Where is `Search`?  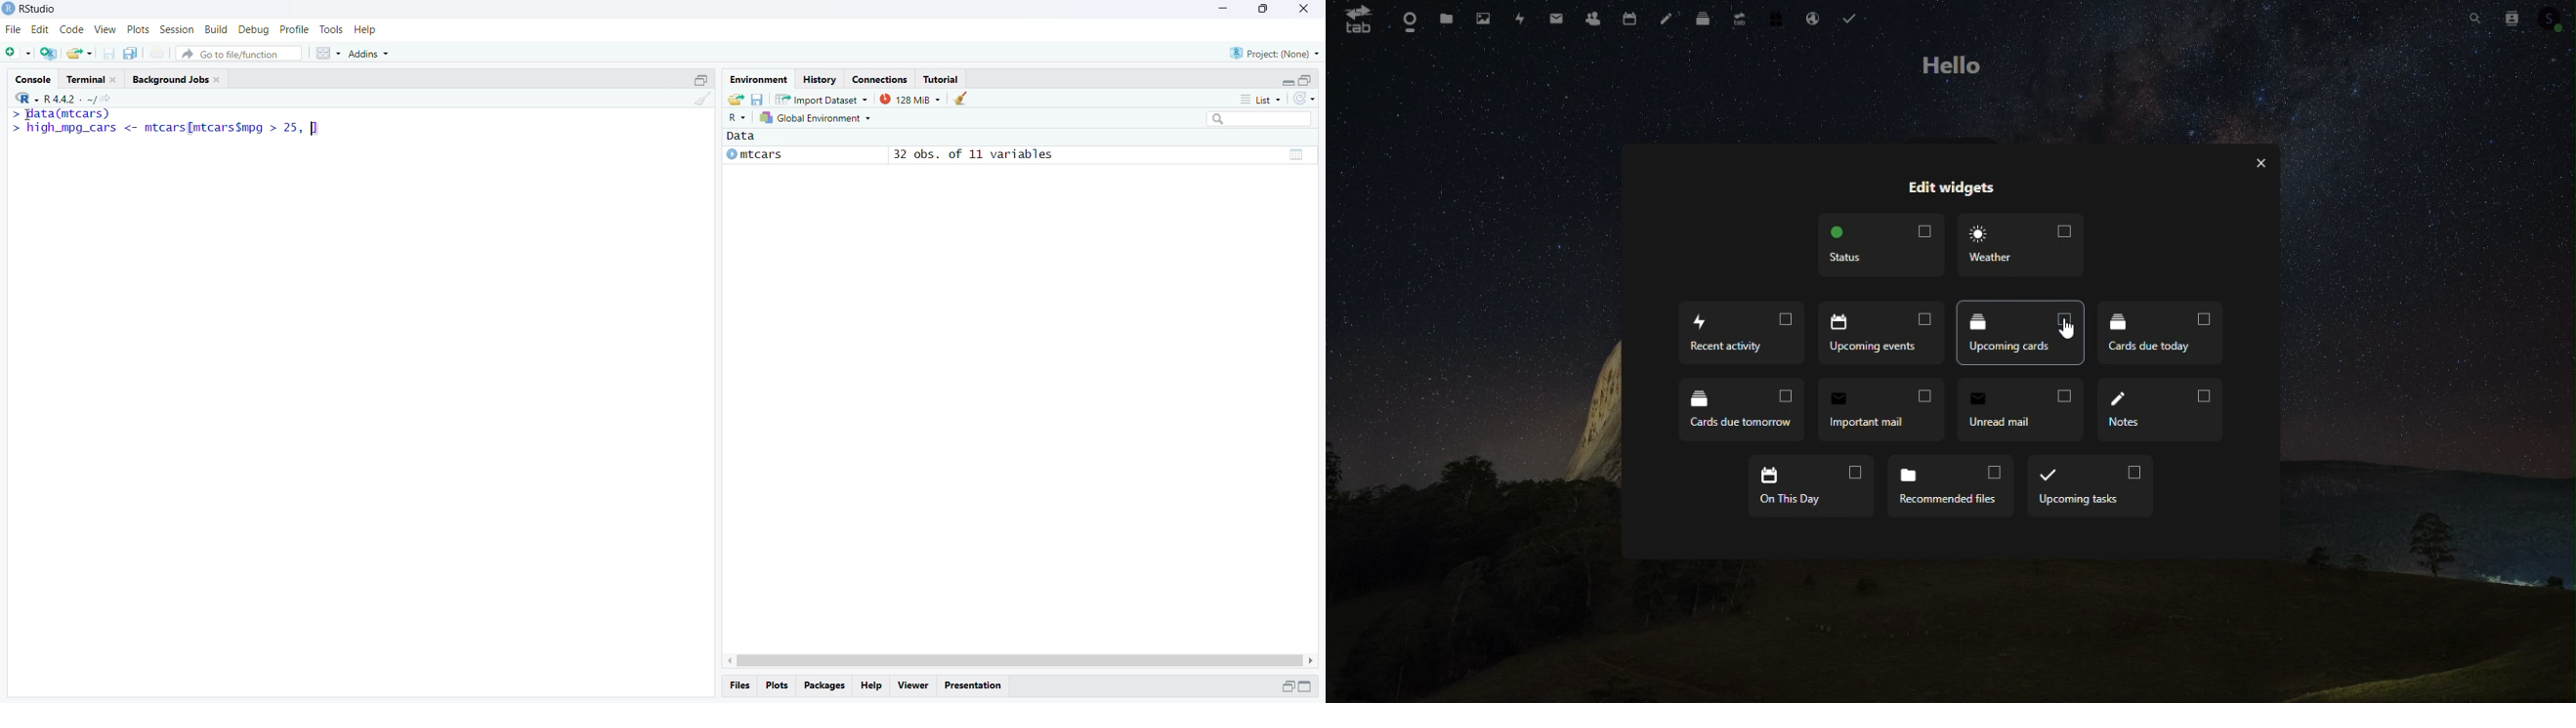 Search is located at coordinates (2475, 19).